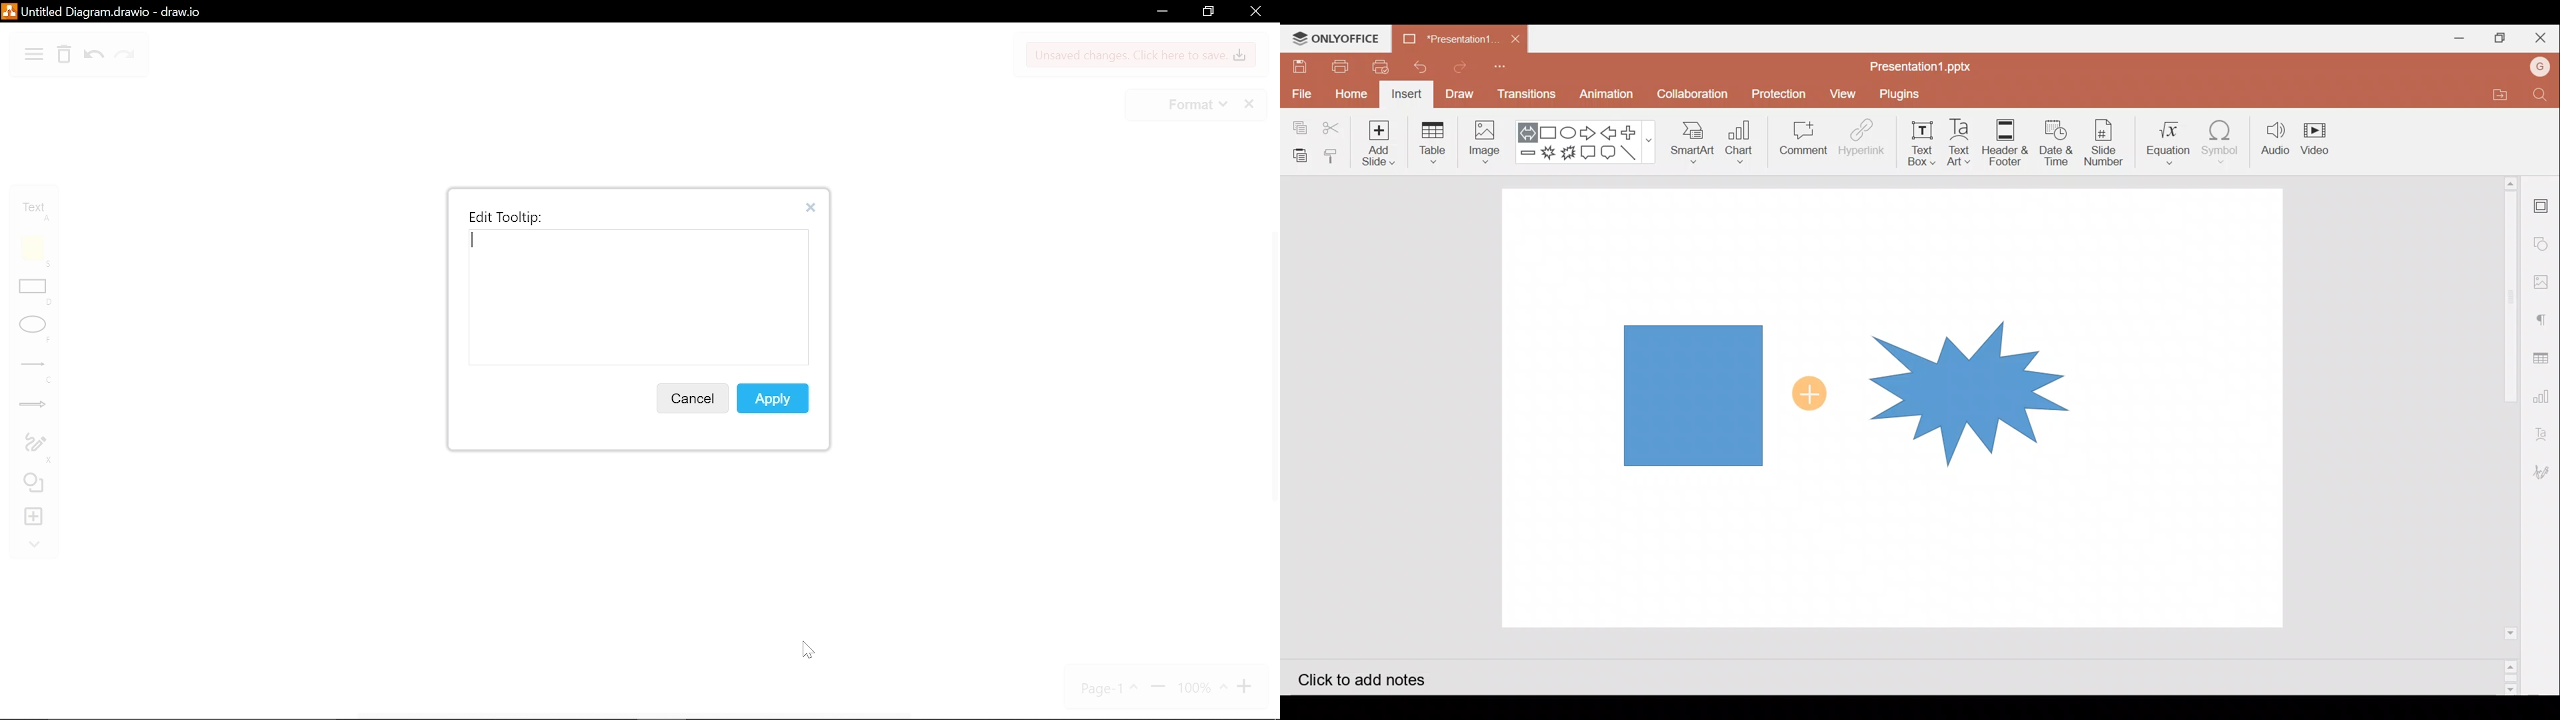 This screenshot has width=2576, height=728. What do you see at coordinates (2543, 355) in the screenshot?
I see `Table settings` at bounding box center [2543, 355].